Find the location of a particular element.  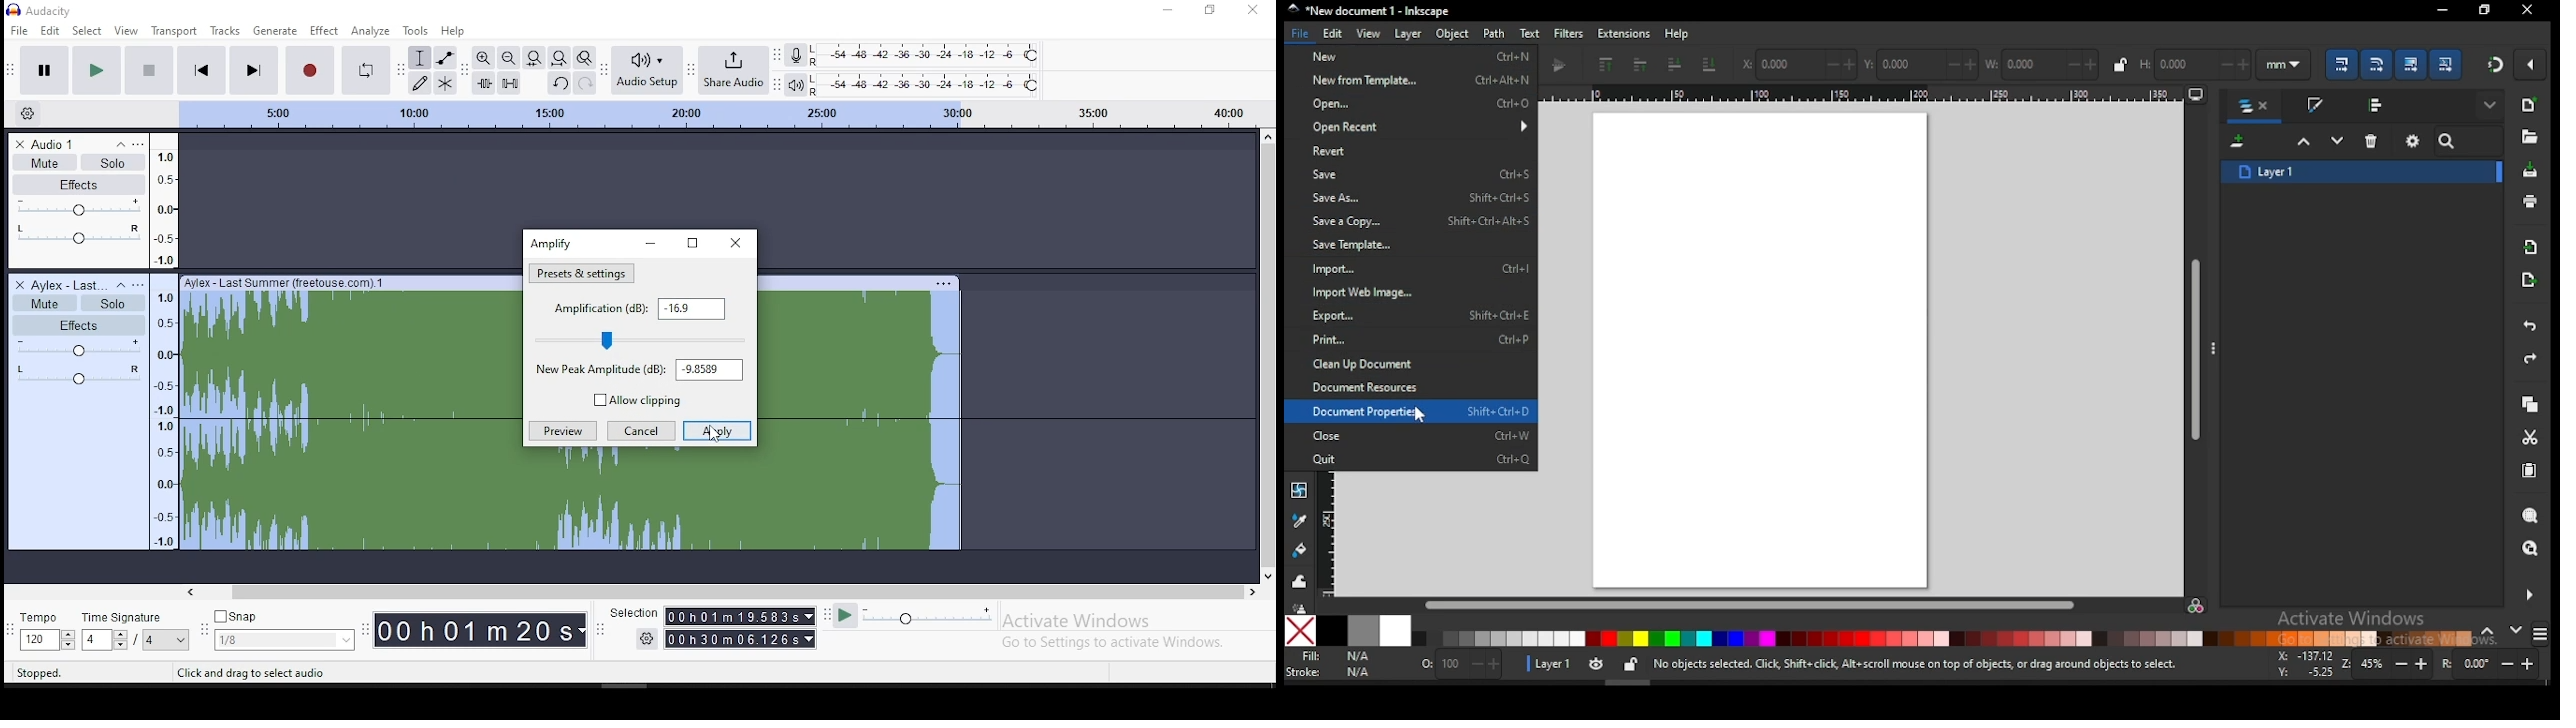

when scaling objects, scale the stroke width in same proportion is located at coordinates (2338, 64).